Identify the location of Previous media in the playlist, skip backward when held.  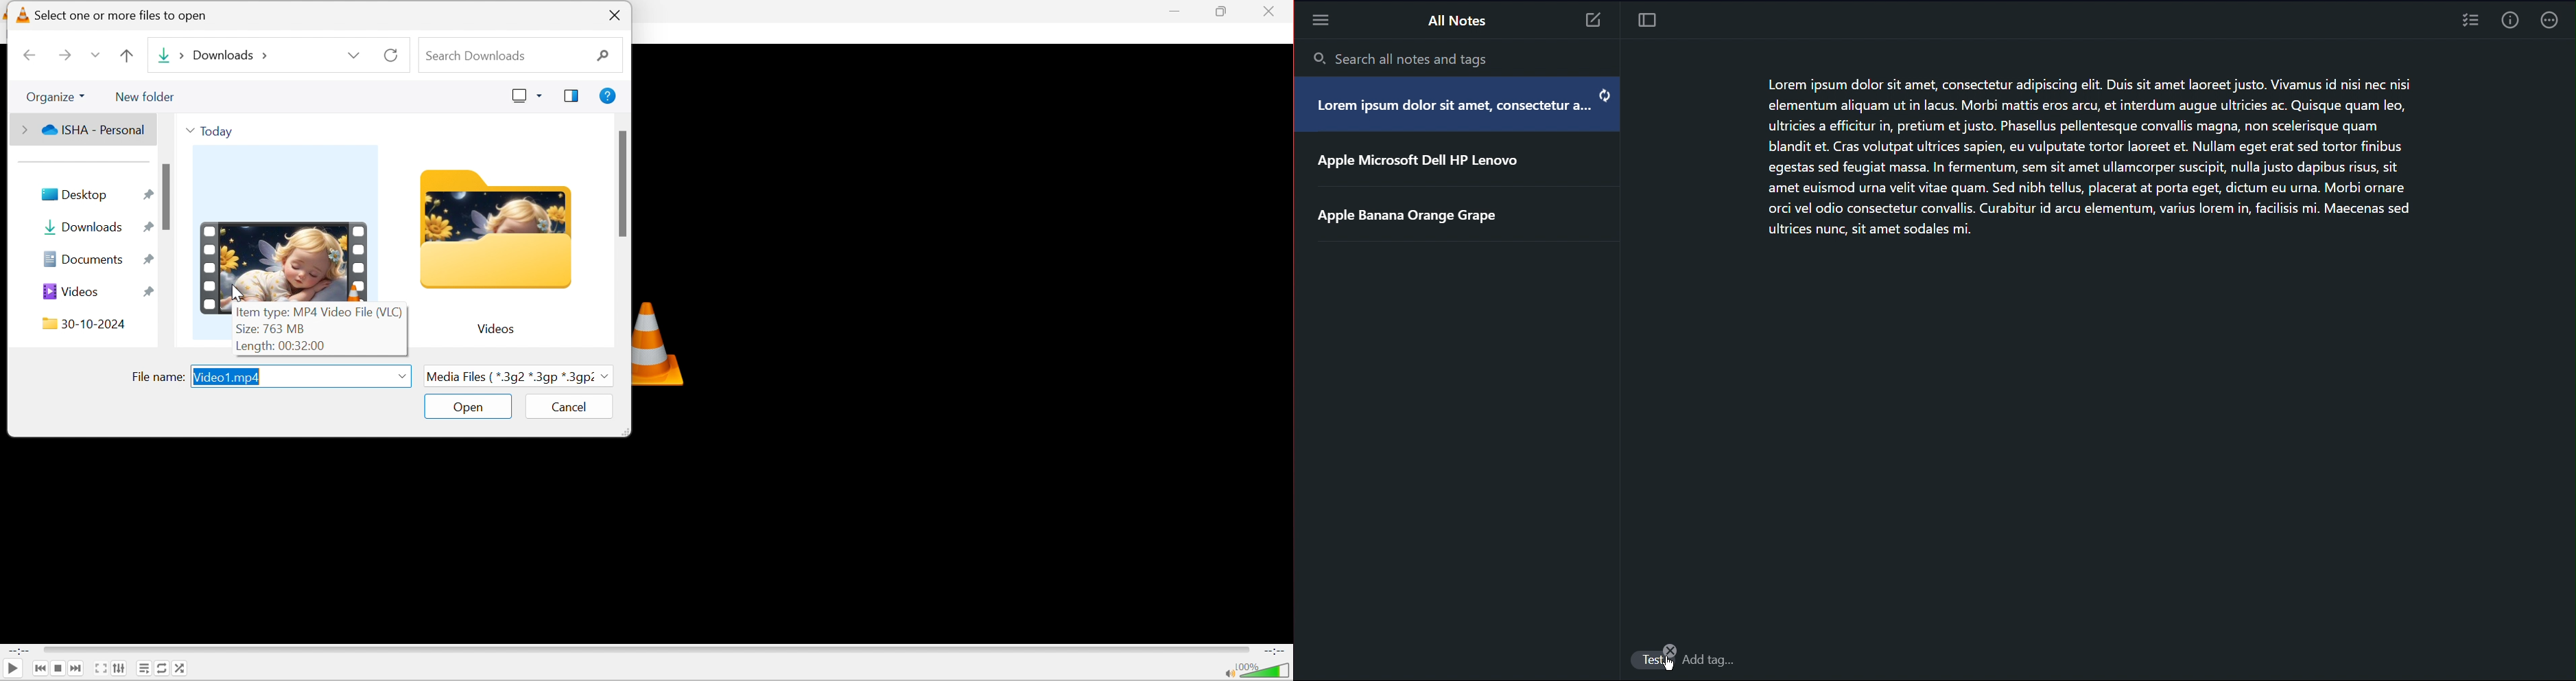
(39, 670).